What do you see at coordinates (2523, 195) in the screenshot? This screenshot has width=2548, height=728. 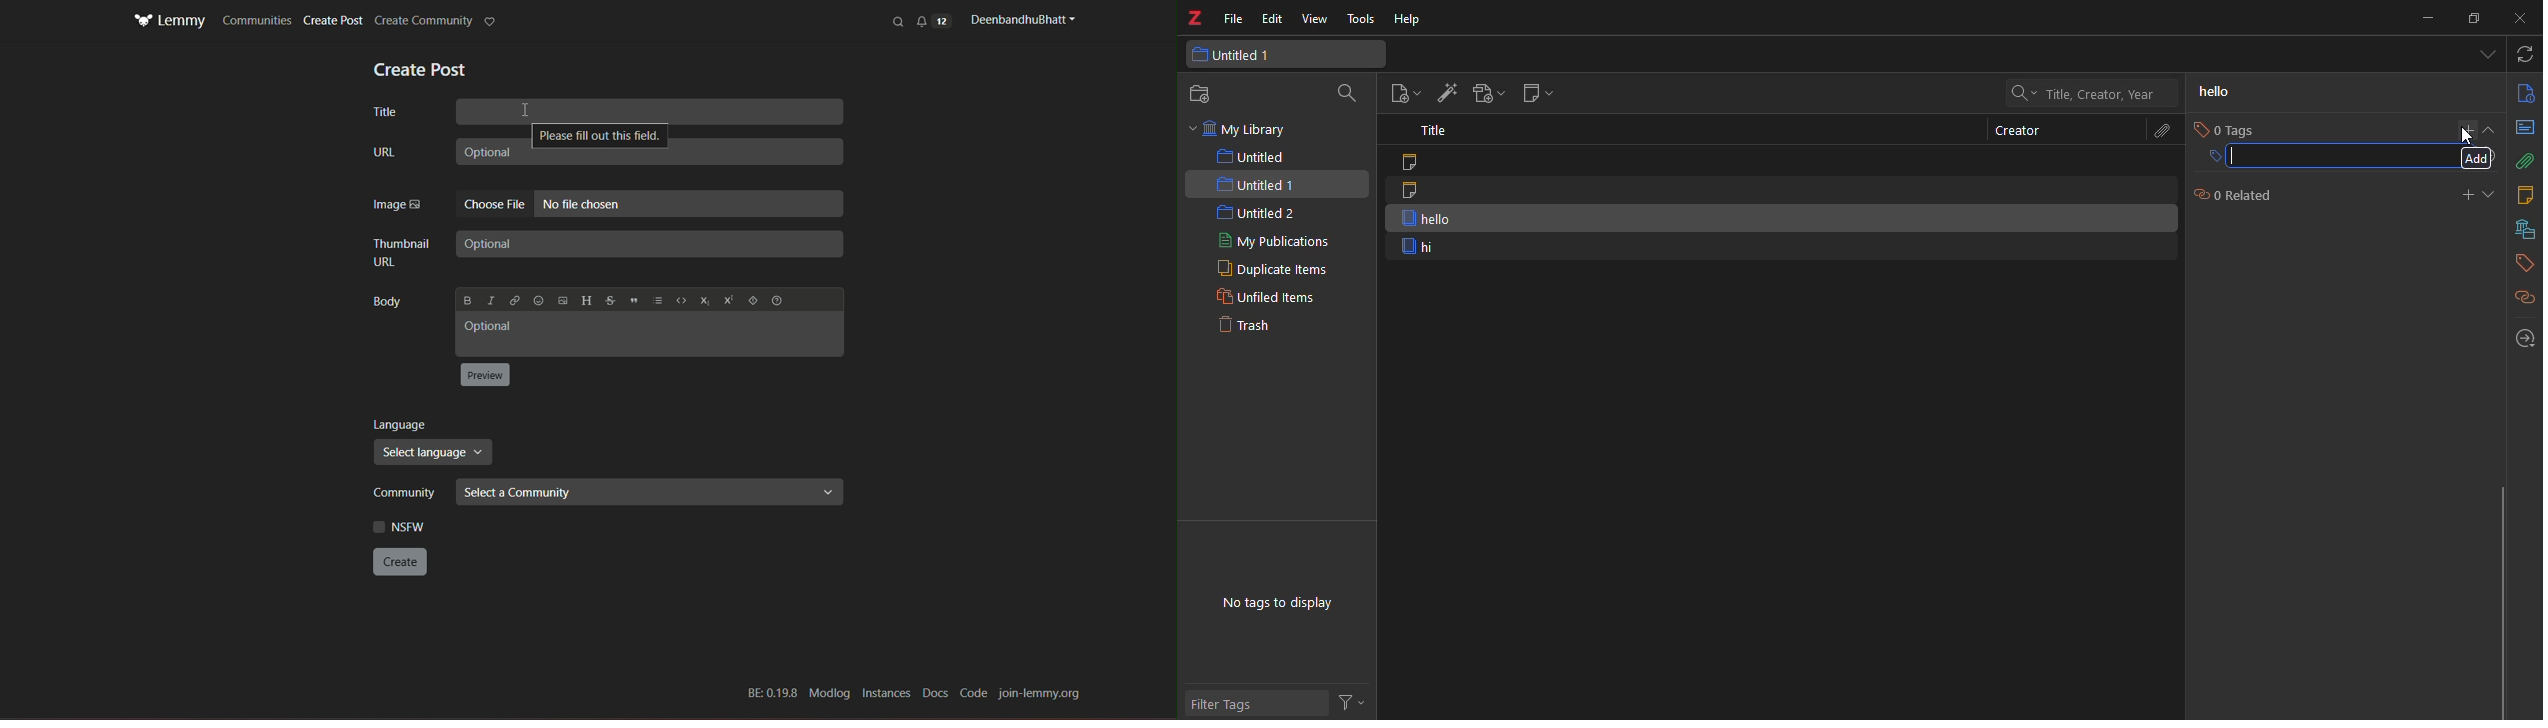 I see `notes` at bounding box center [2523, 195].